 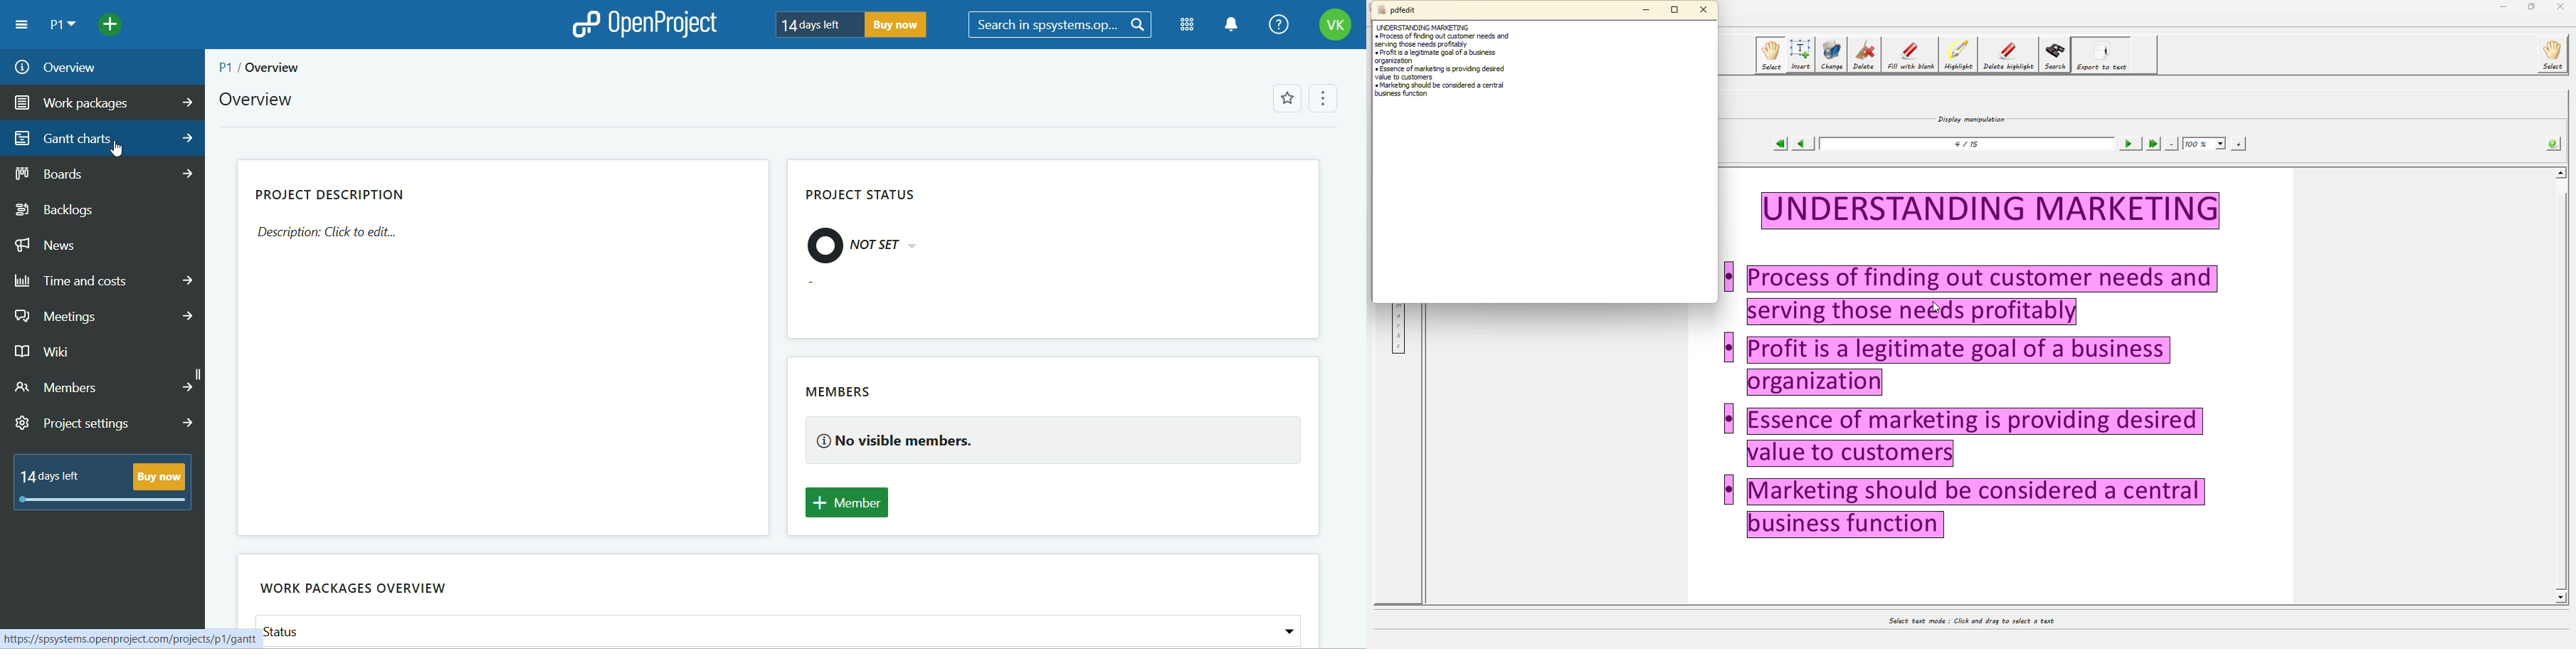 What do you see at coordinates (2102, 55) in the screenshot?
I see `export to text` at bounding box center [2102, 55].